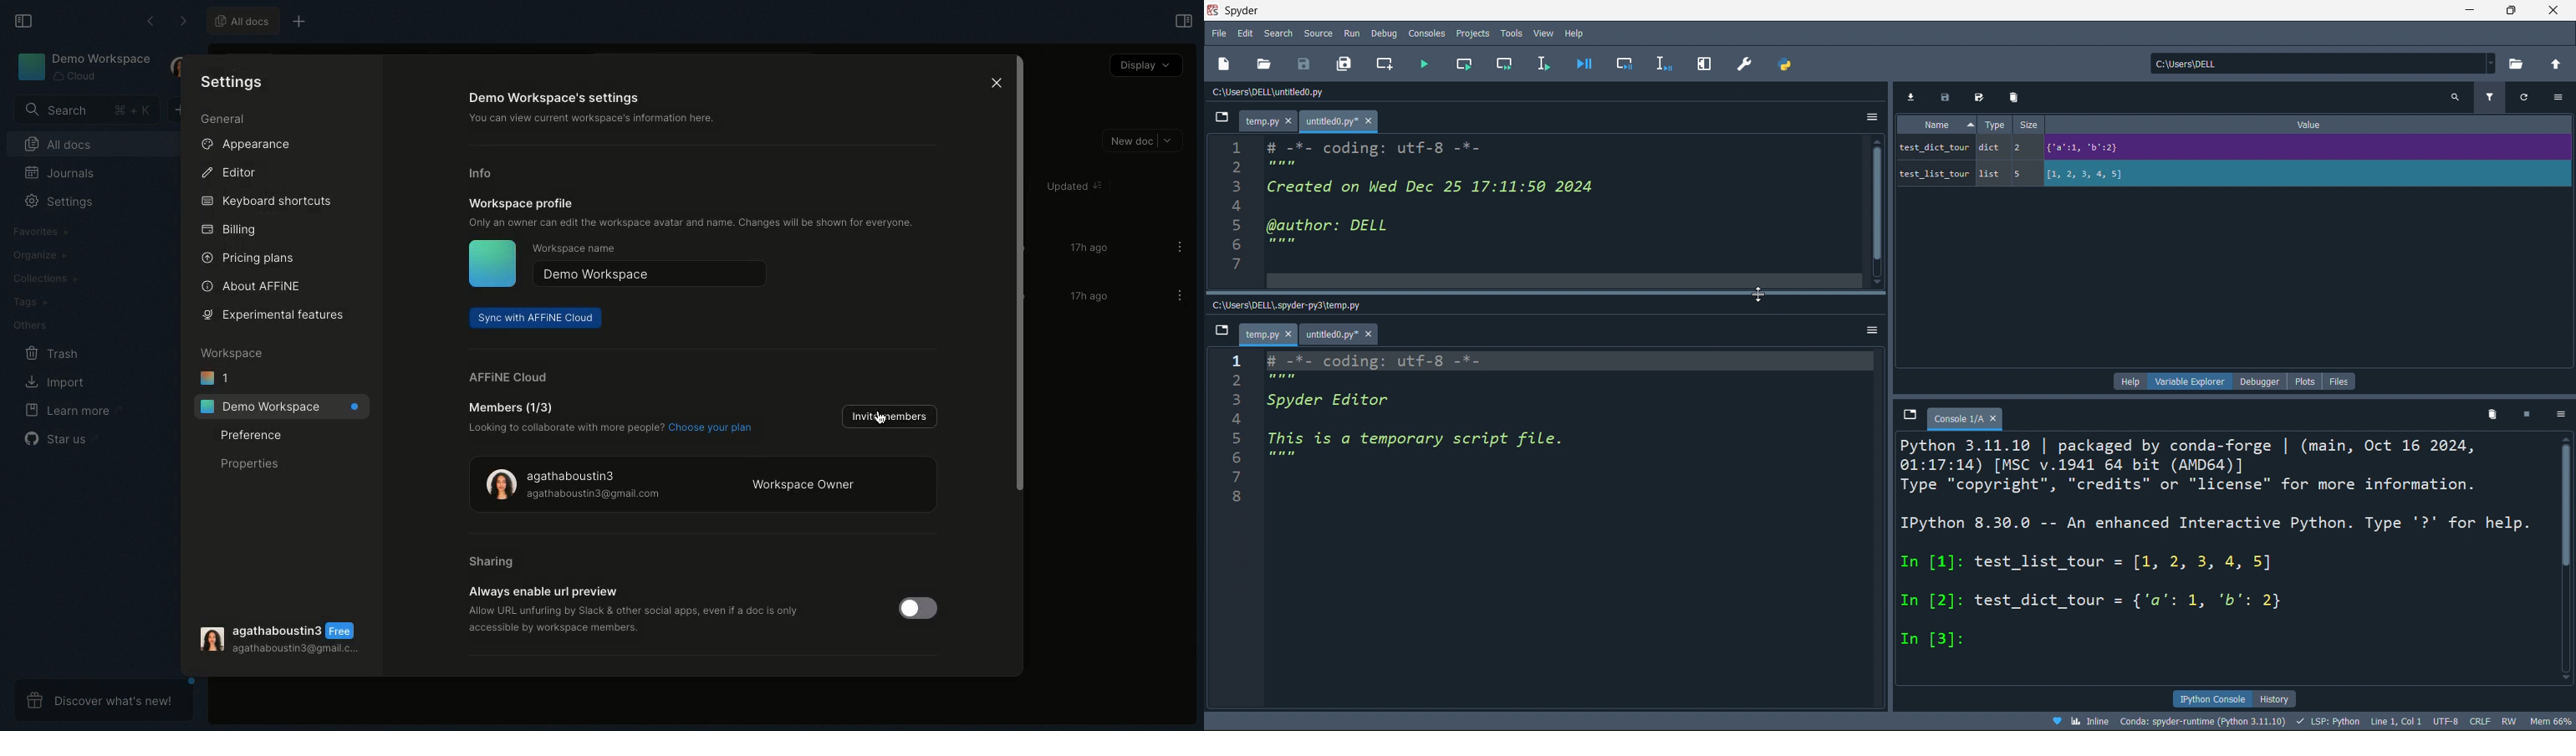 Image resolution: width=2576 pixels, height=756 pixels. I want to click on 2 """, so click(1280, 166).